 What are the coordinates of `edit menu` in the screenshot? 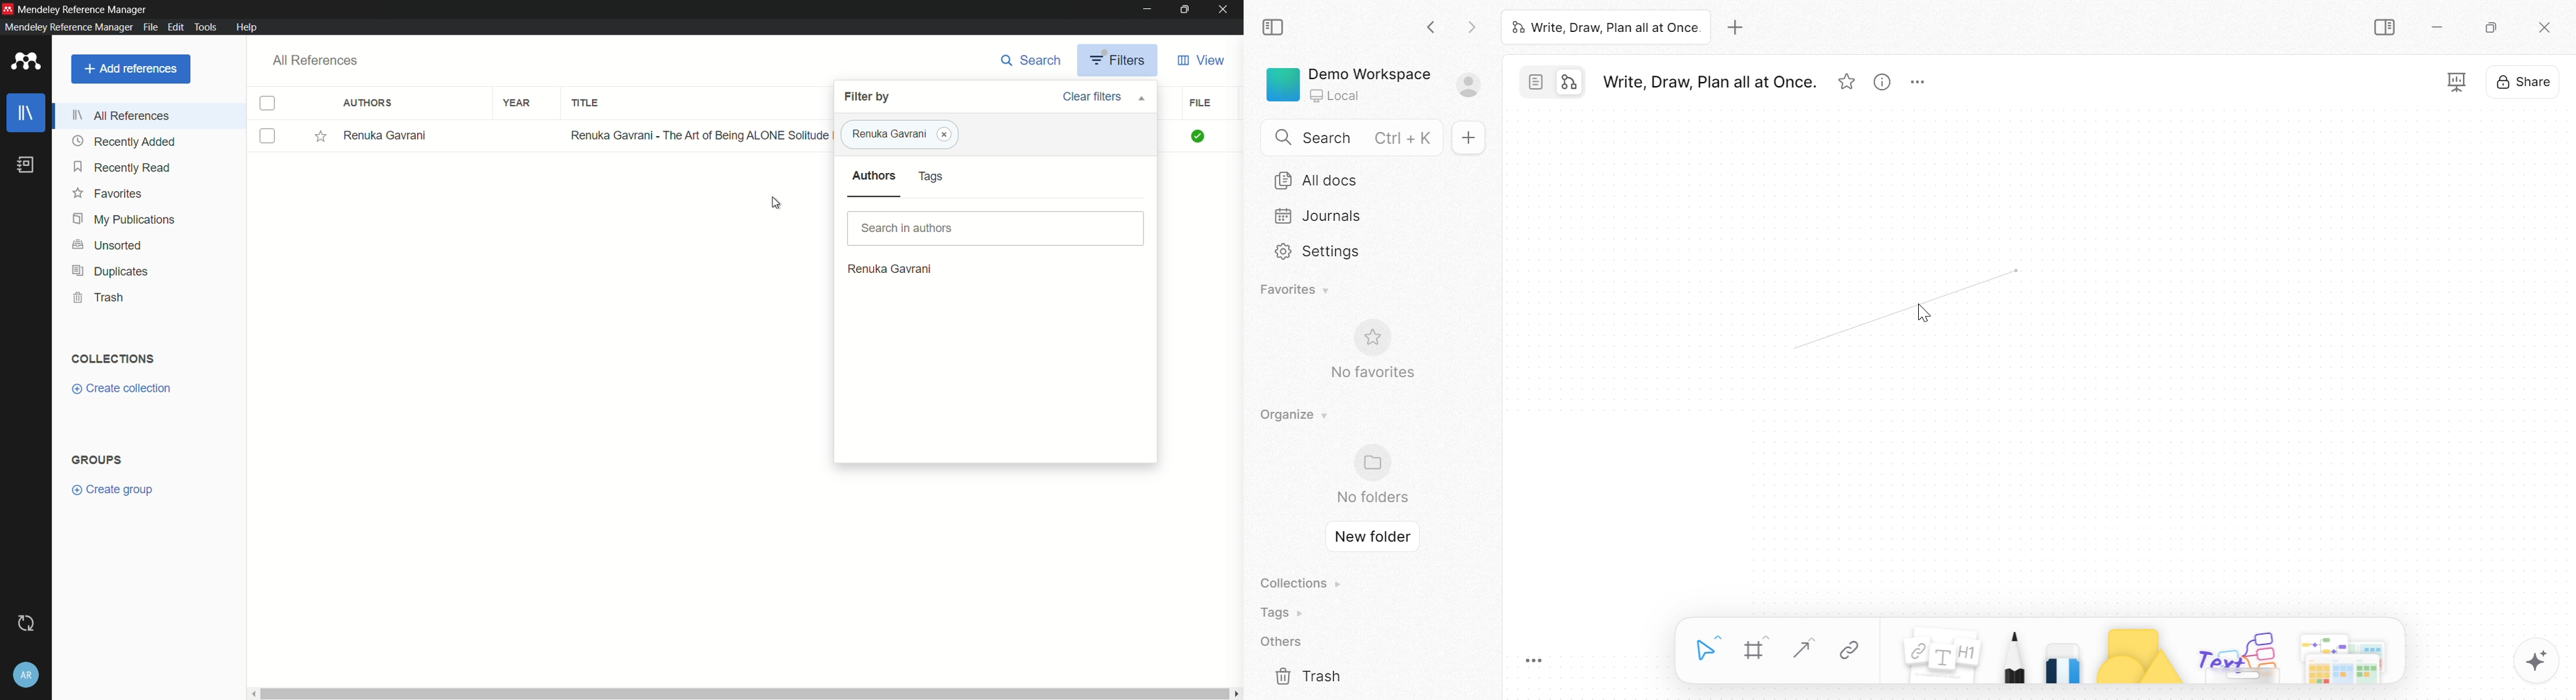 It's located at (176, 26).